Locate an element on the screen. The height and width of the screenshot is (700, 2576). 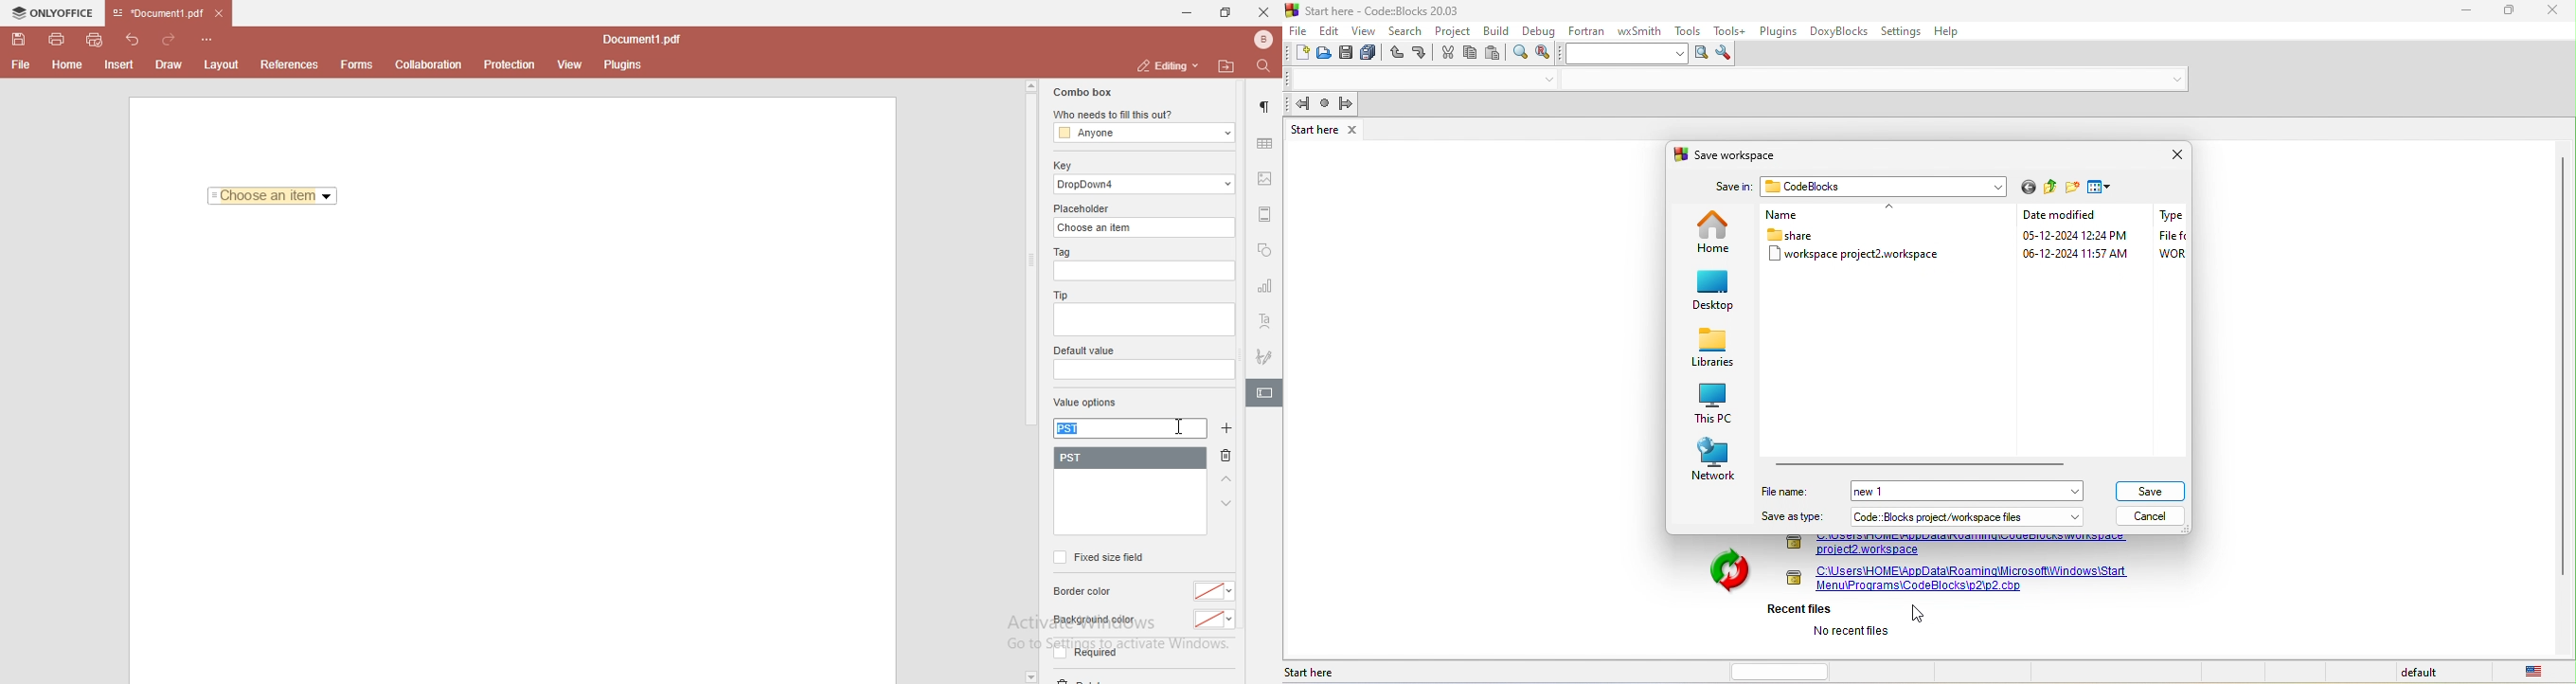
color dropdown is located at coordinates (1217, 591).